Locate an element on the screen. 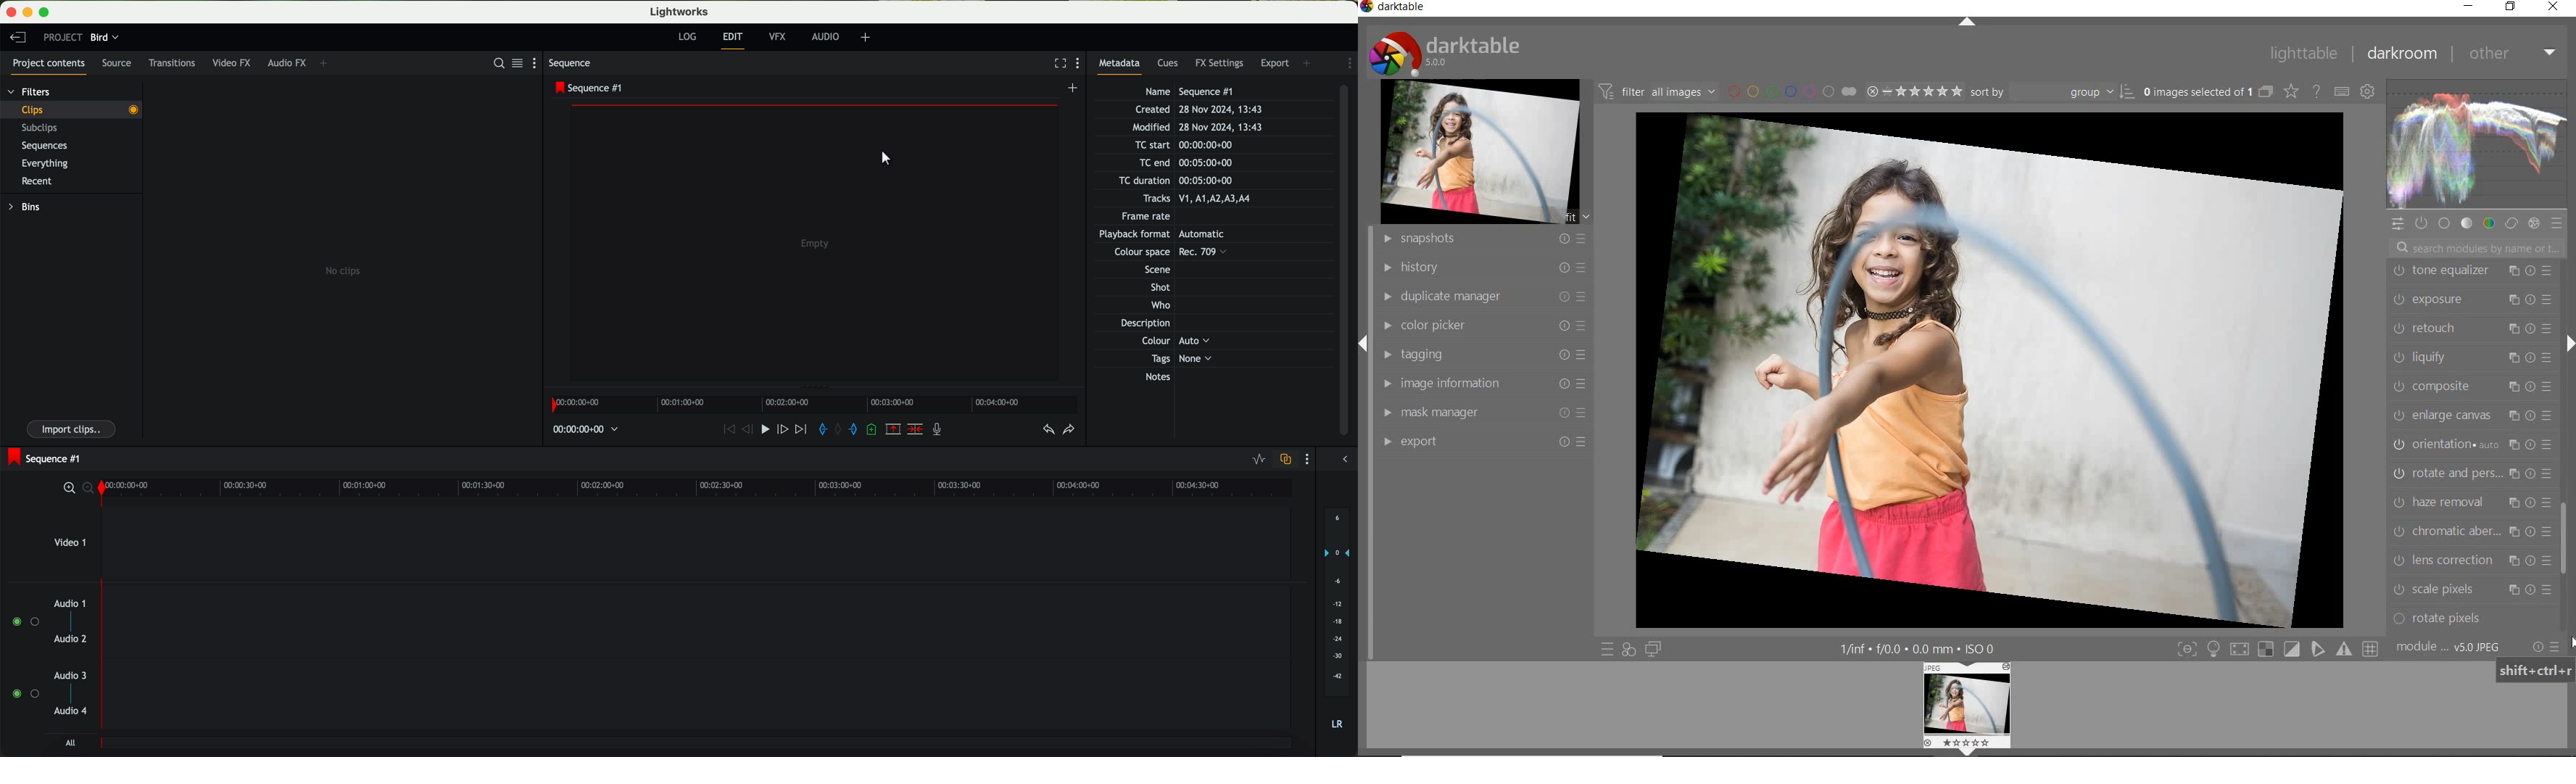  composite is located at coordinates (2472, 386).